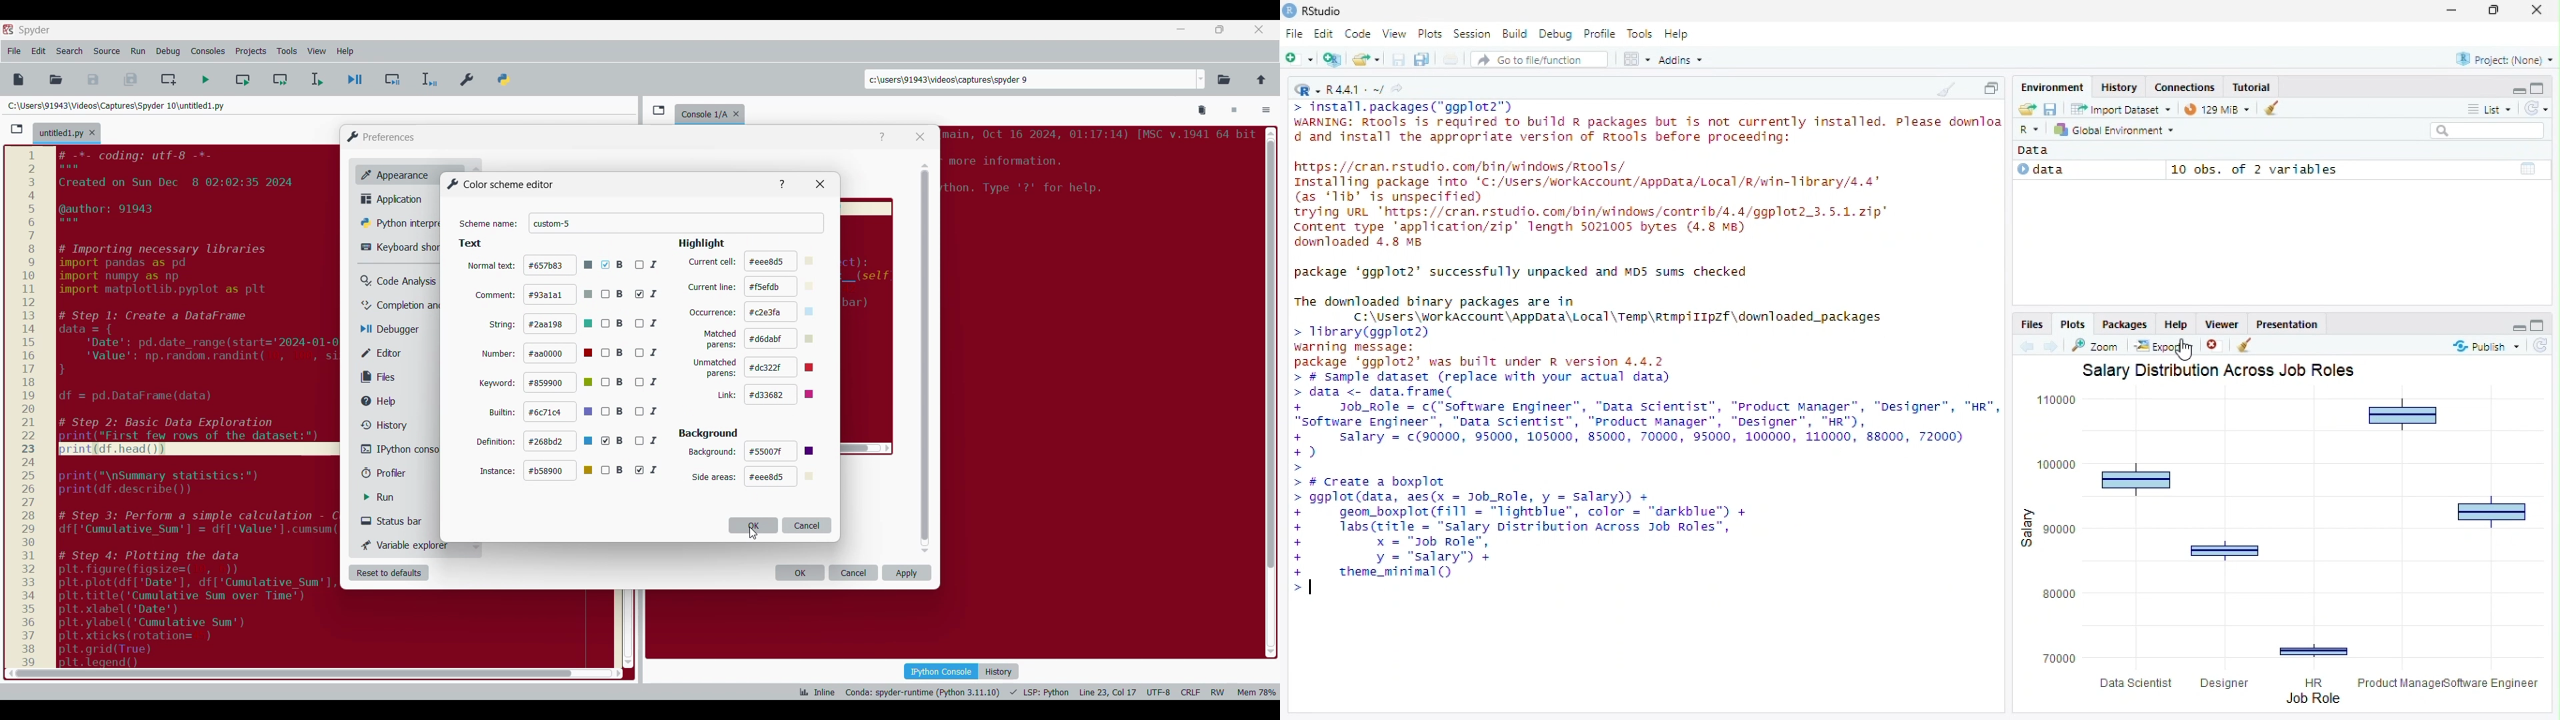 Image resolution: width=2576 pixels, height=728 pixels. I want to click on Python interpreter, so click(398, 223).